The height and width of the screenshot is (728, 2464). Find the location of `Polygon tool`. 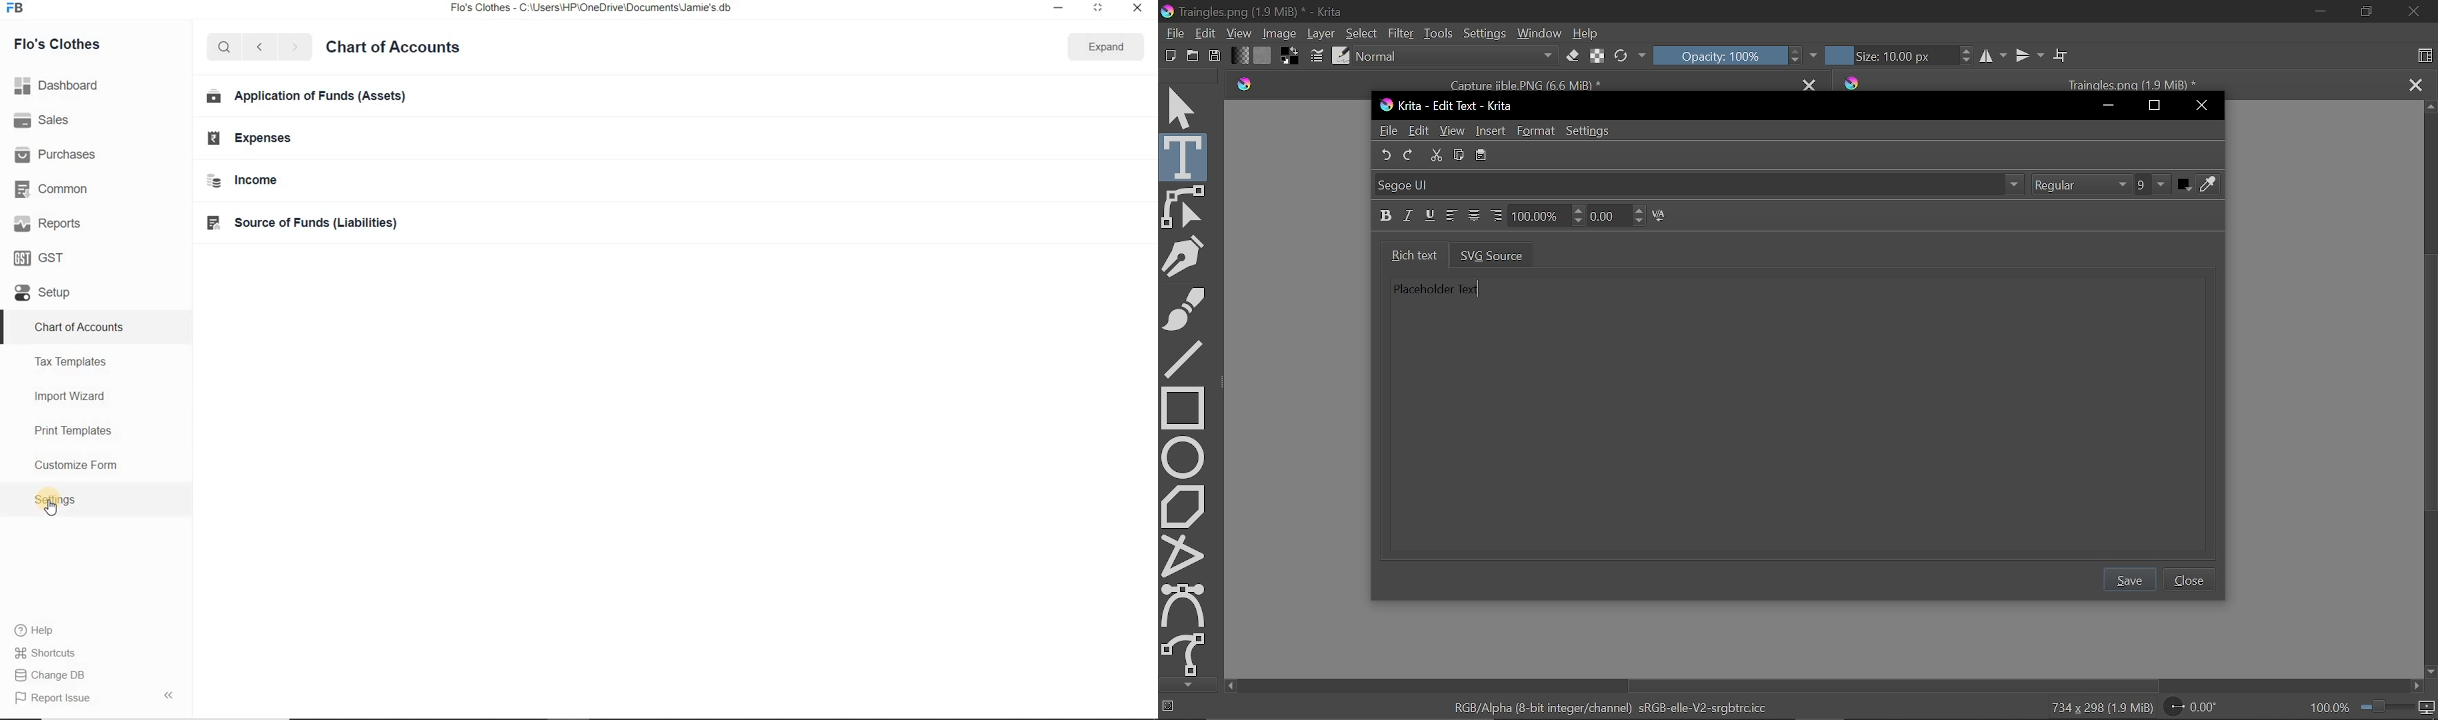

Polygon tool is located at coordinates (1186, 506).